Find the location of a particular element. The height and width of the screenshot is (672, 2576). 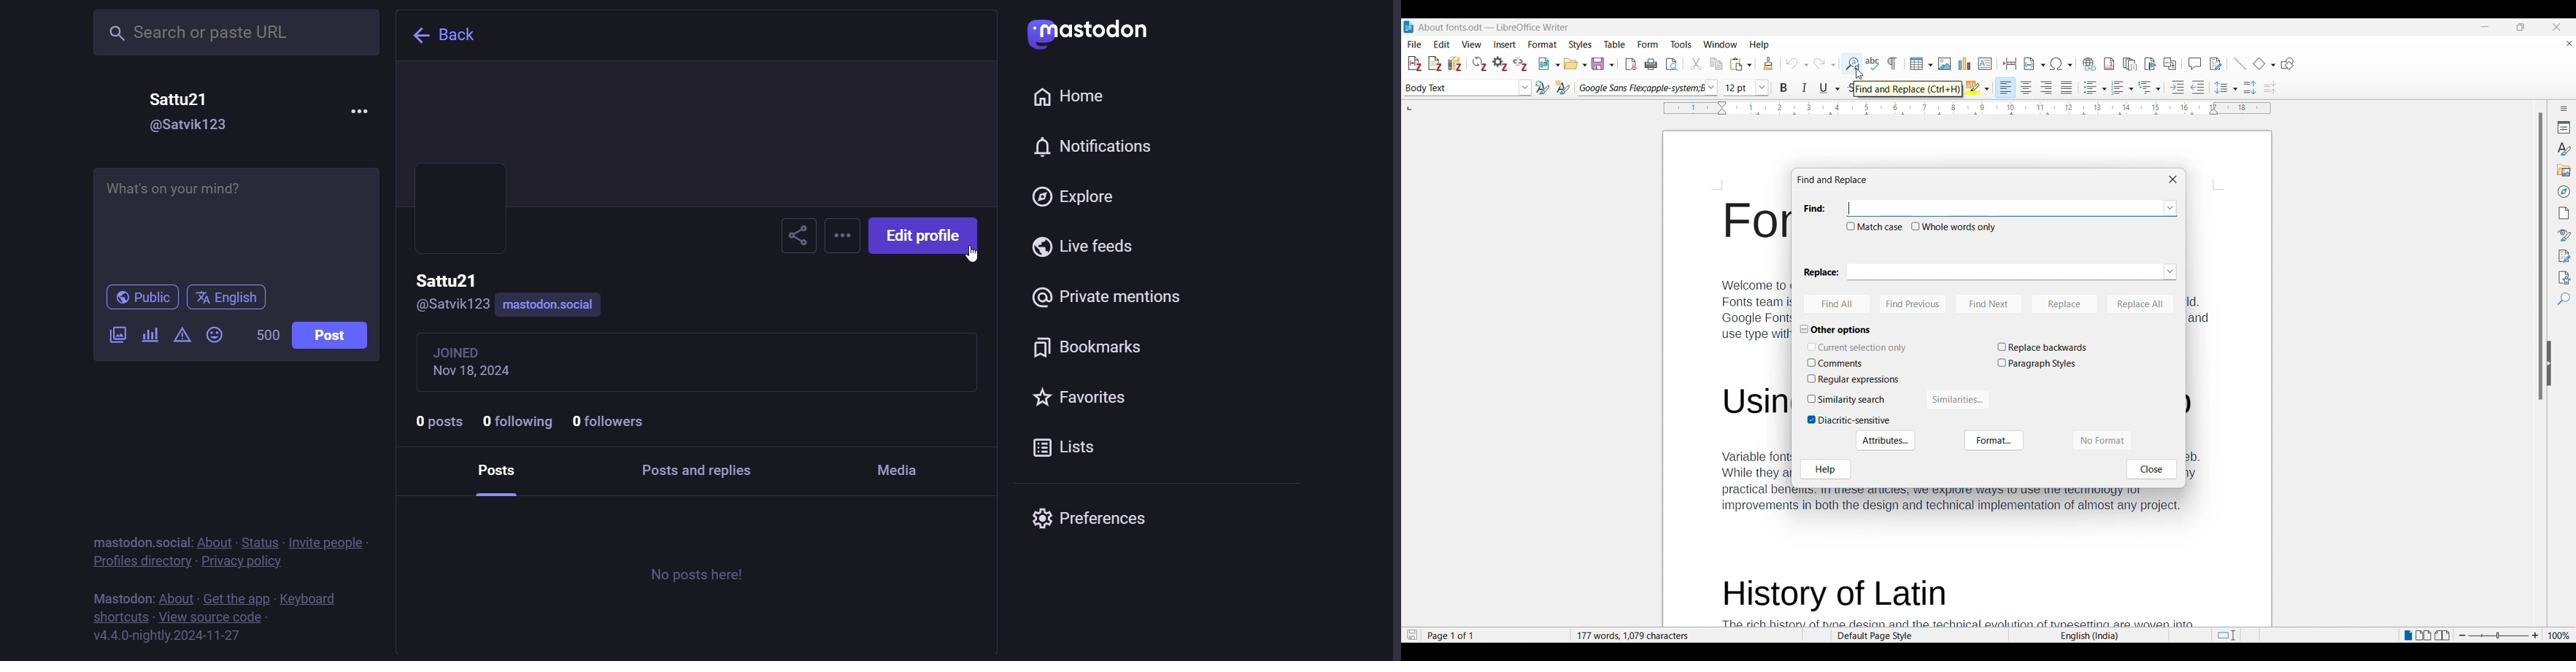

View source code  is located at coordinates (216, 616).